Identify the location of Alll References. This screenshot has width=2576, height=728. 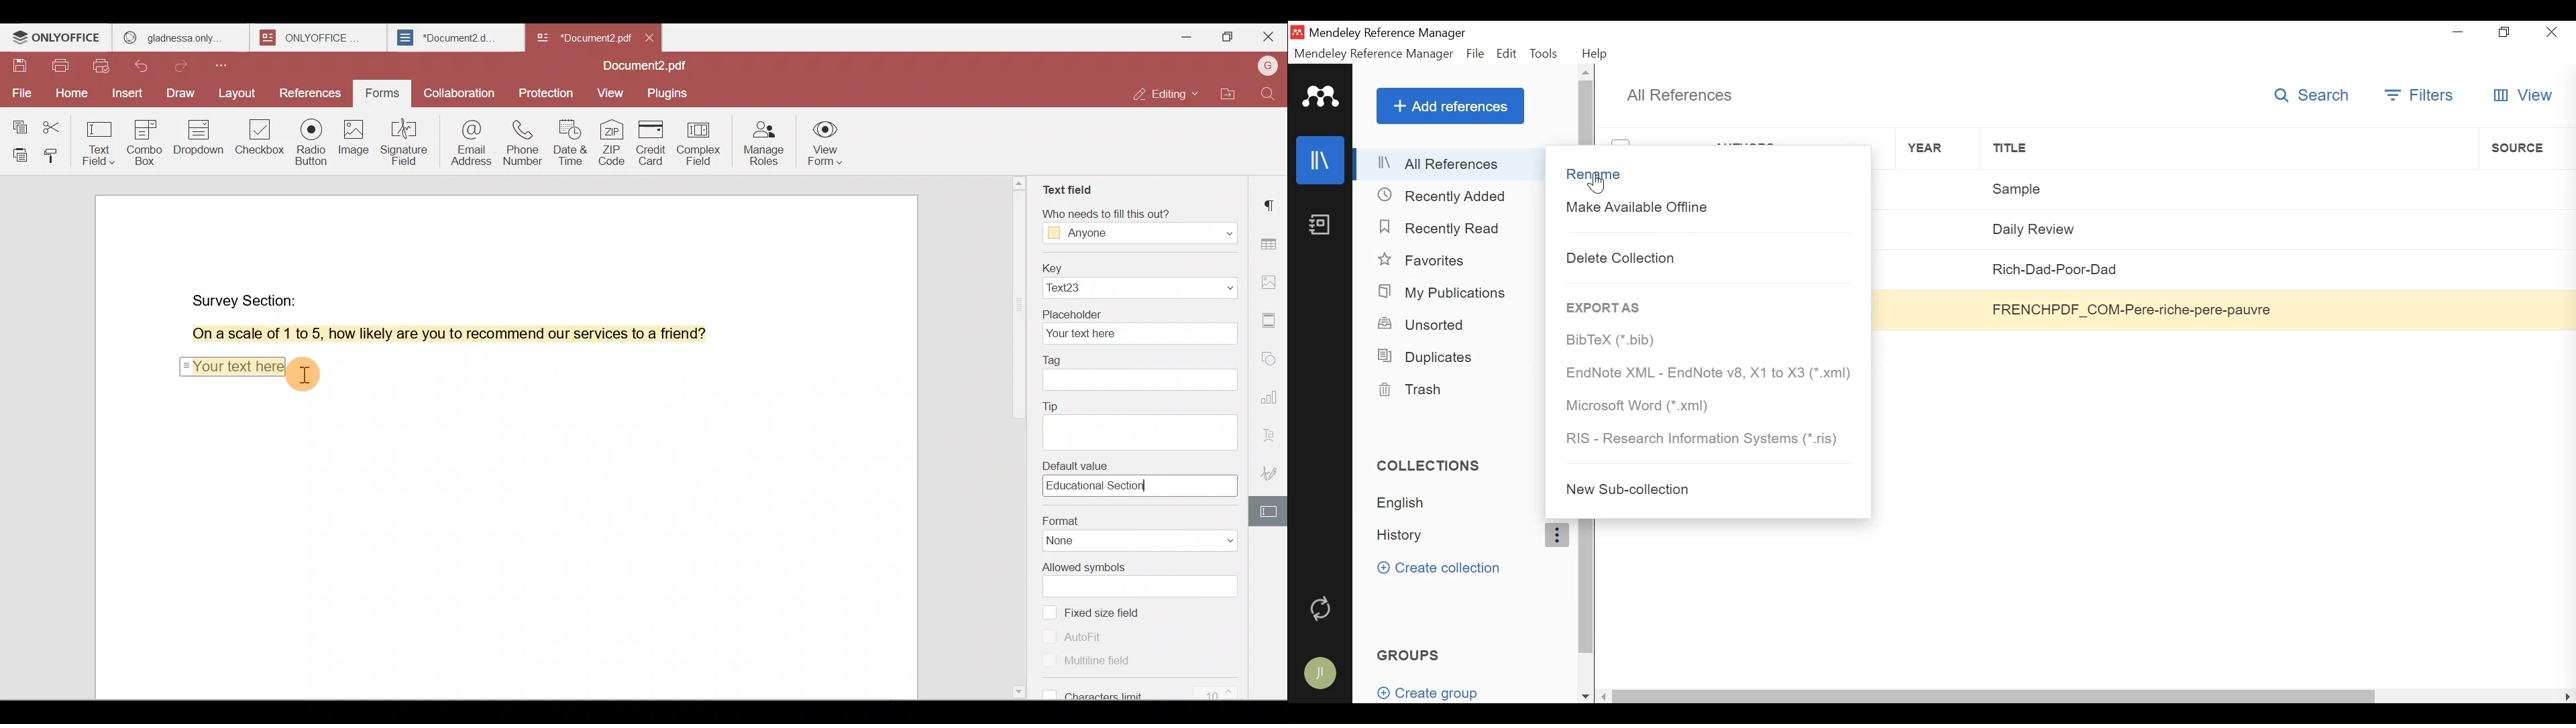
(1440, 165).